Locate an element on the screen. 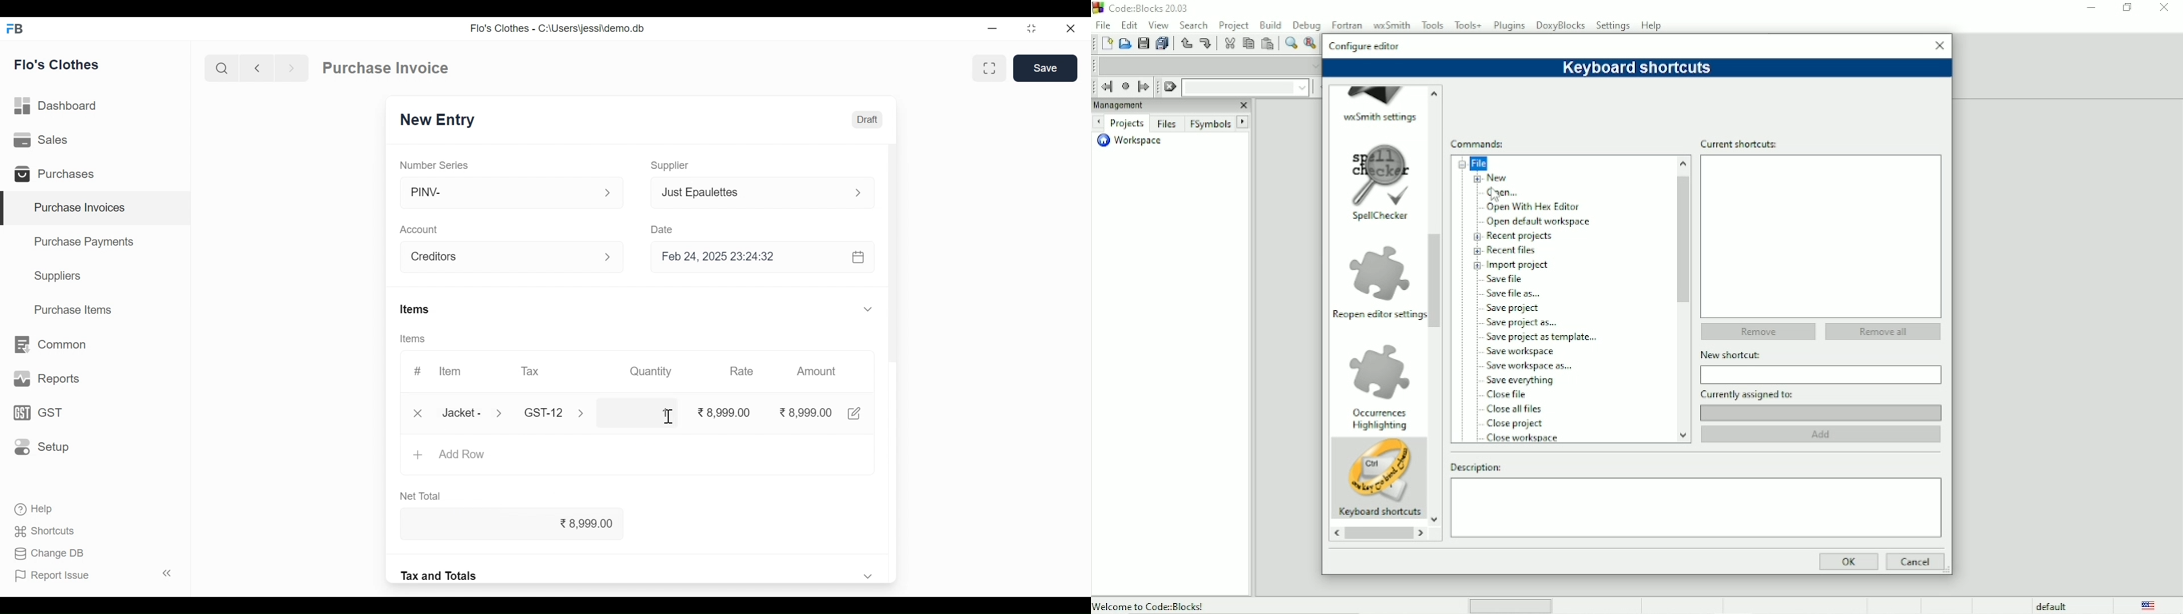 Image resolution: width=2184 pixels, height=616 pixels. Change DB is located at coordinates (50, 553).